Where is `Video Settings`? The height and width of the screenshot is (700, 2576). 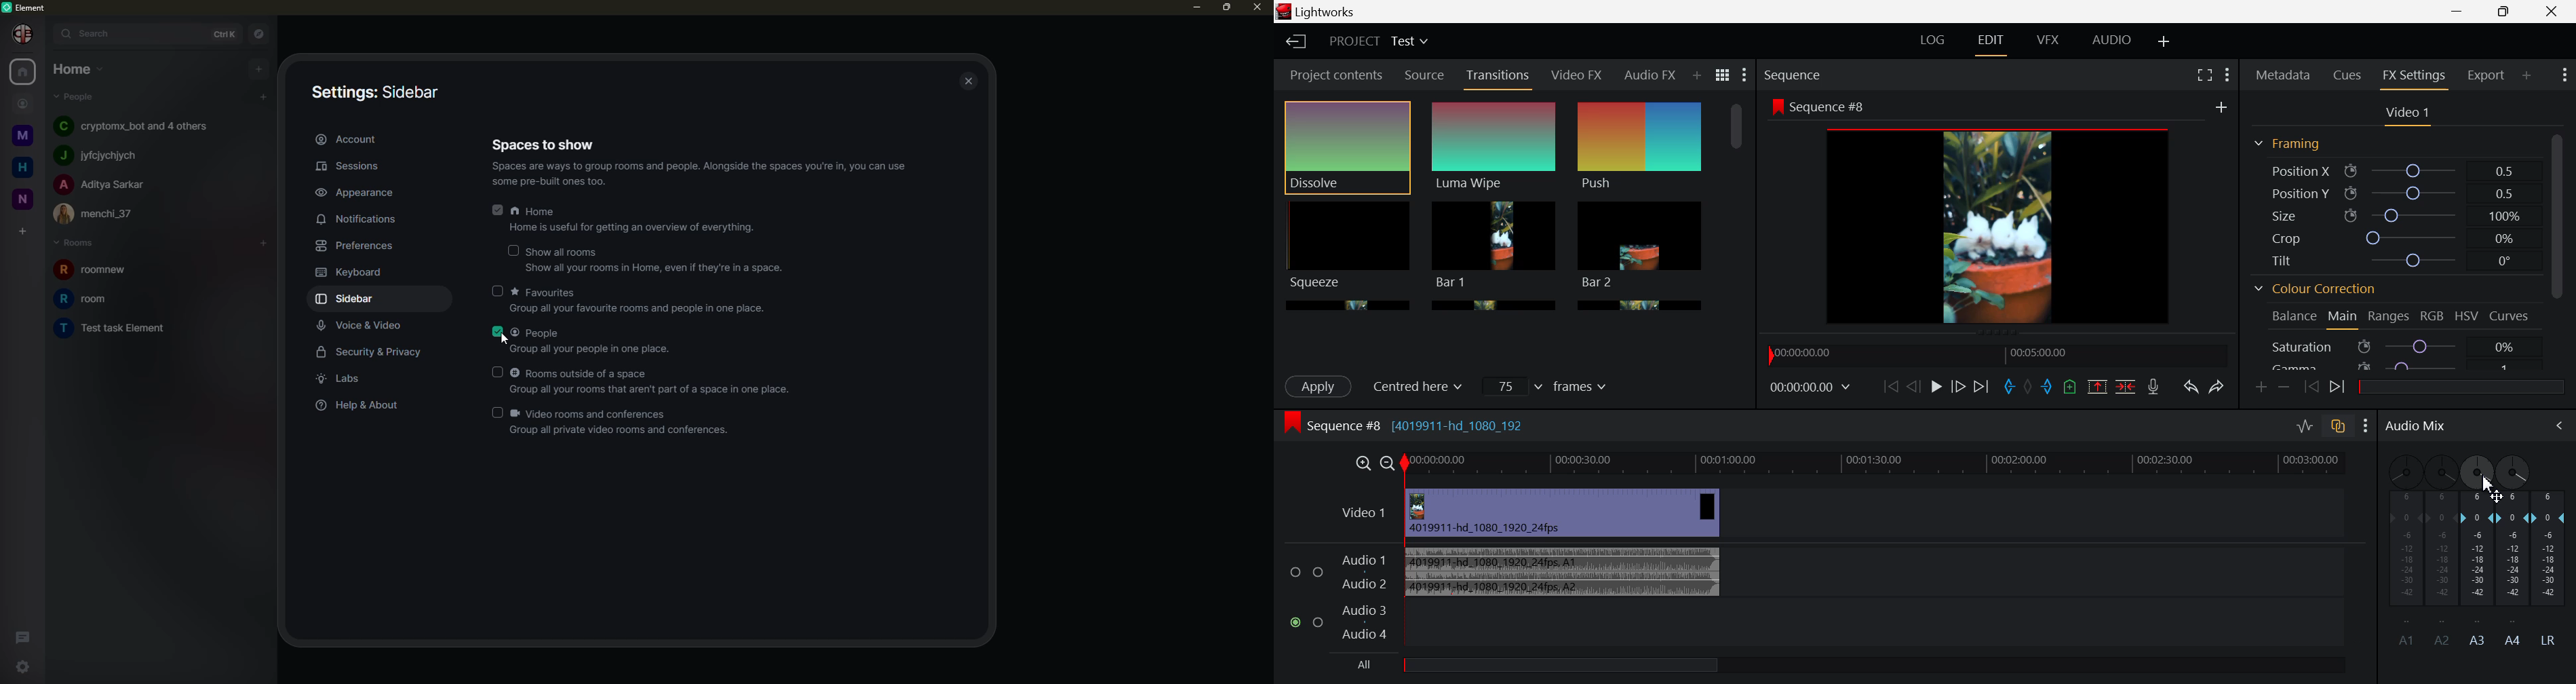 Video Settings is located at coordinates (2408, 116).